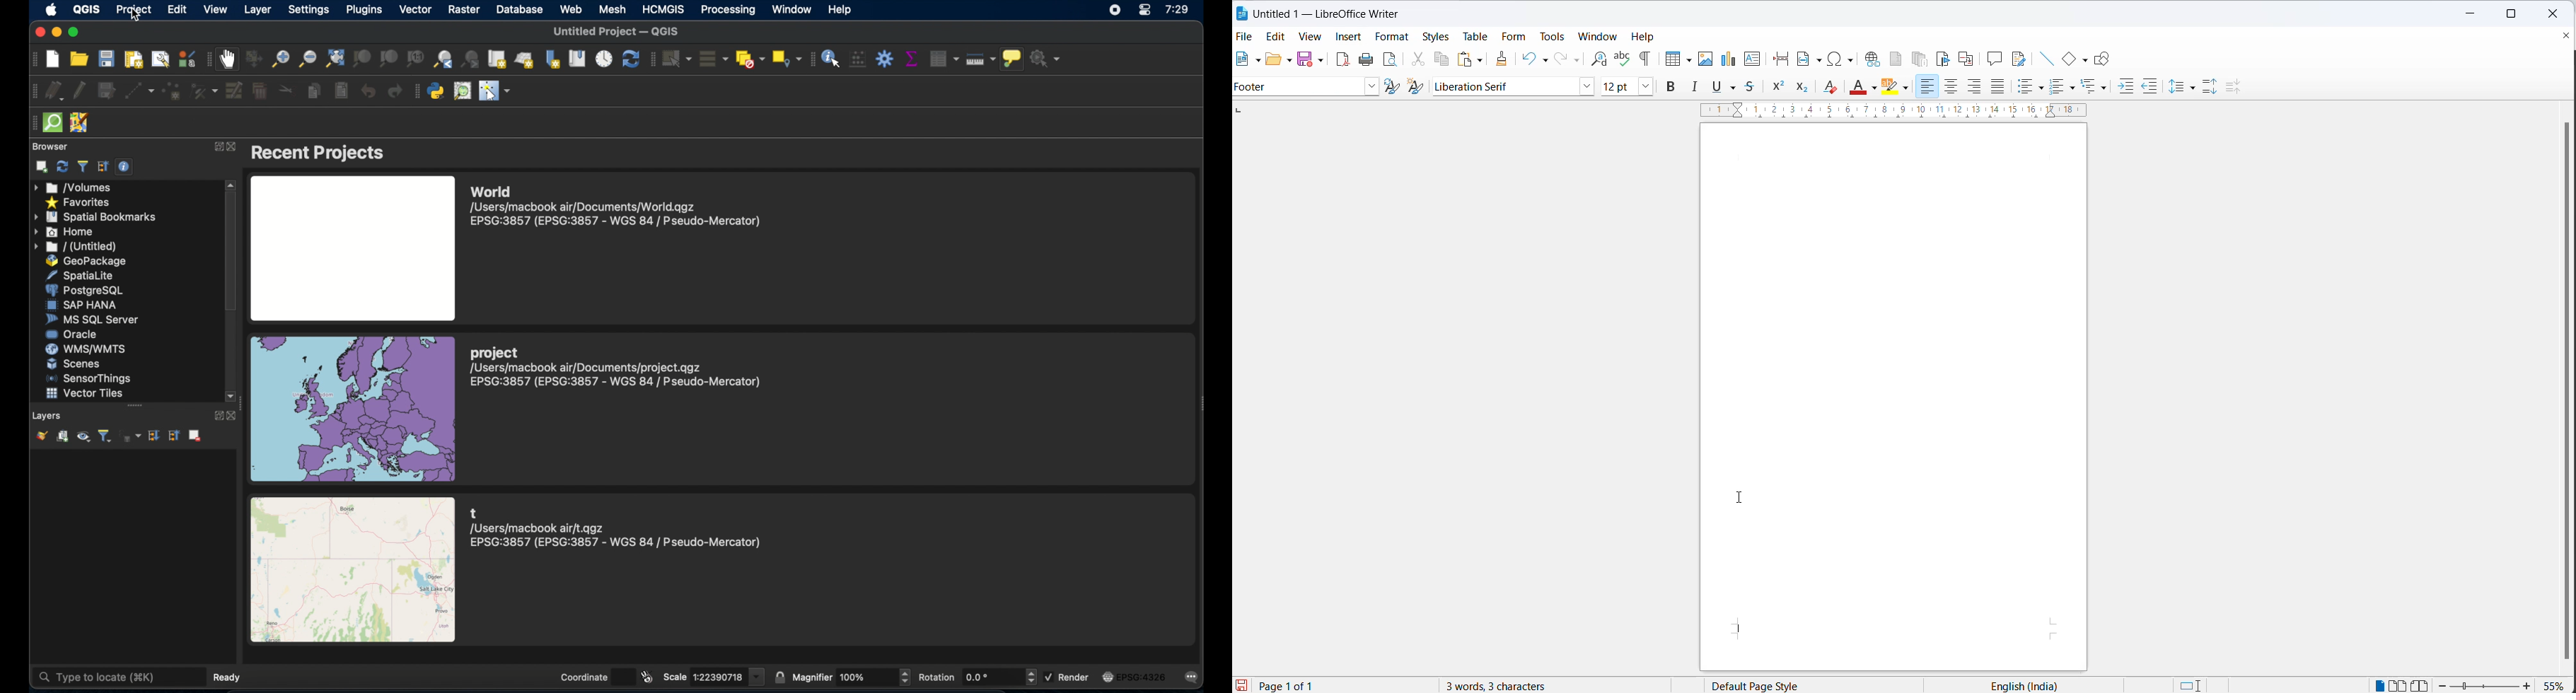 The height and width of the screenshot is (700, 2576). What do you see at coordinates (1194, 679) in the screenshot?
I see `messages` at bounding box center [1194, 679].